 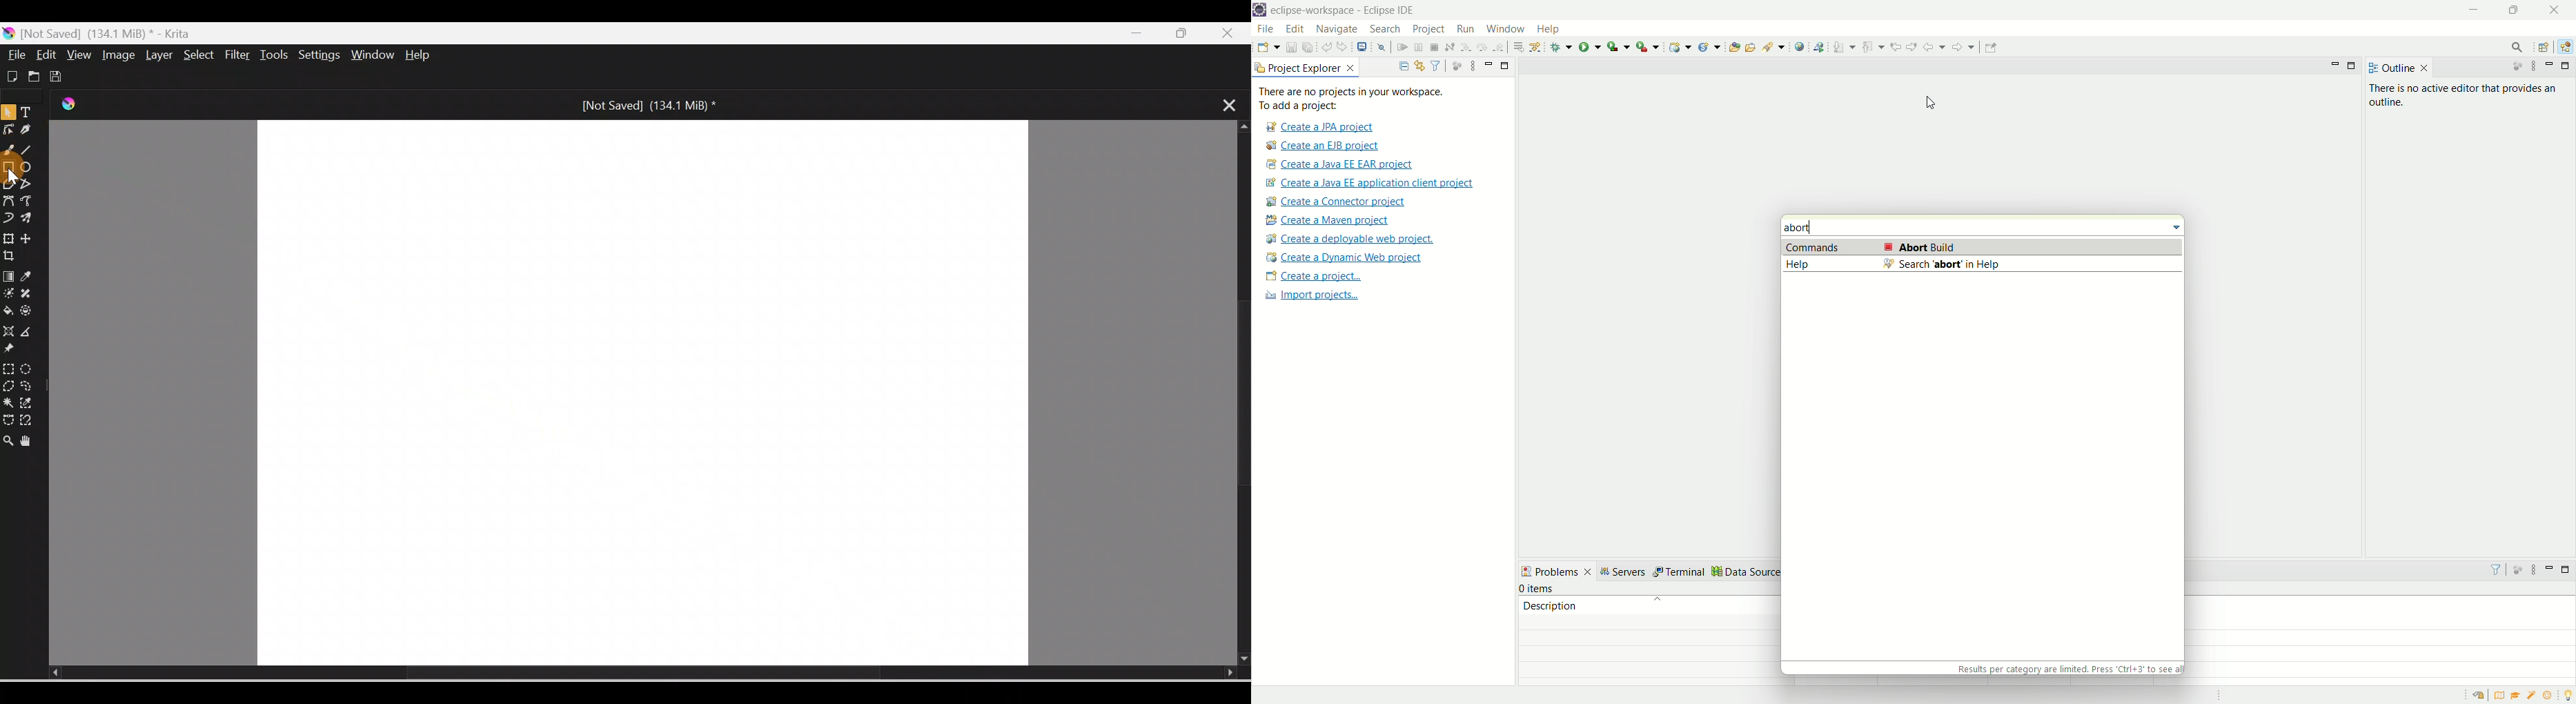 I want to click on Crop an image, so click(x=15, y=256).